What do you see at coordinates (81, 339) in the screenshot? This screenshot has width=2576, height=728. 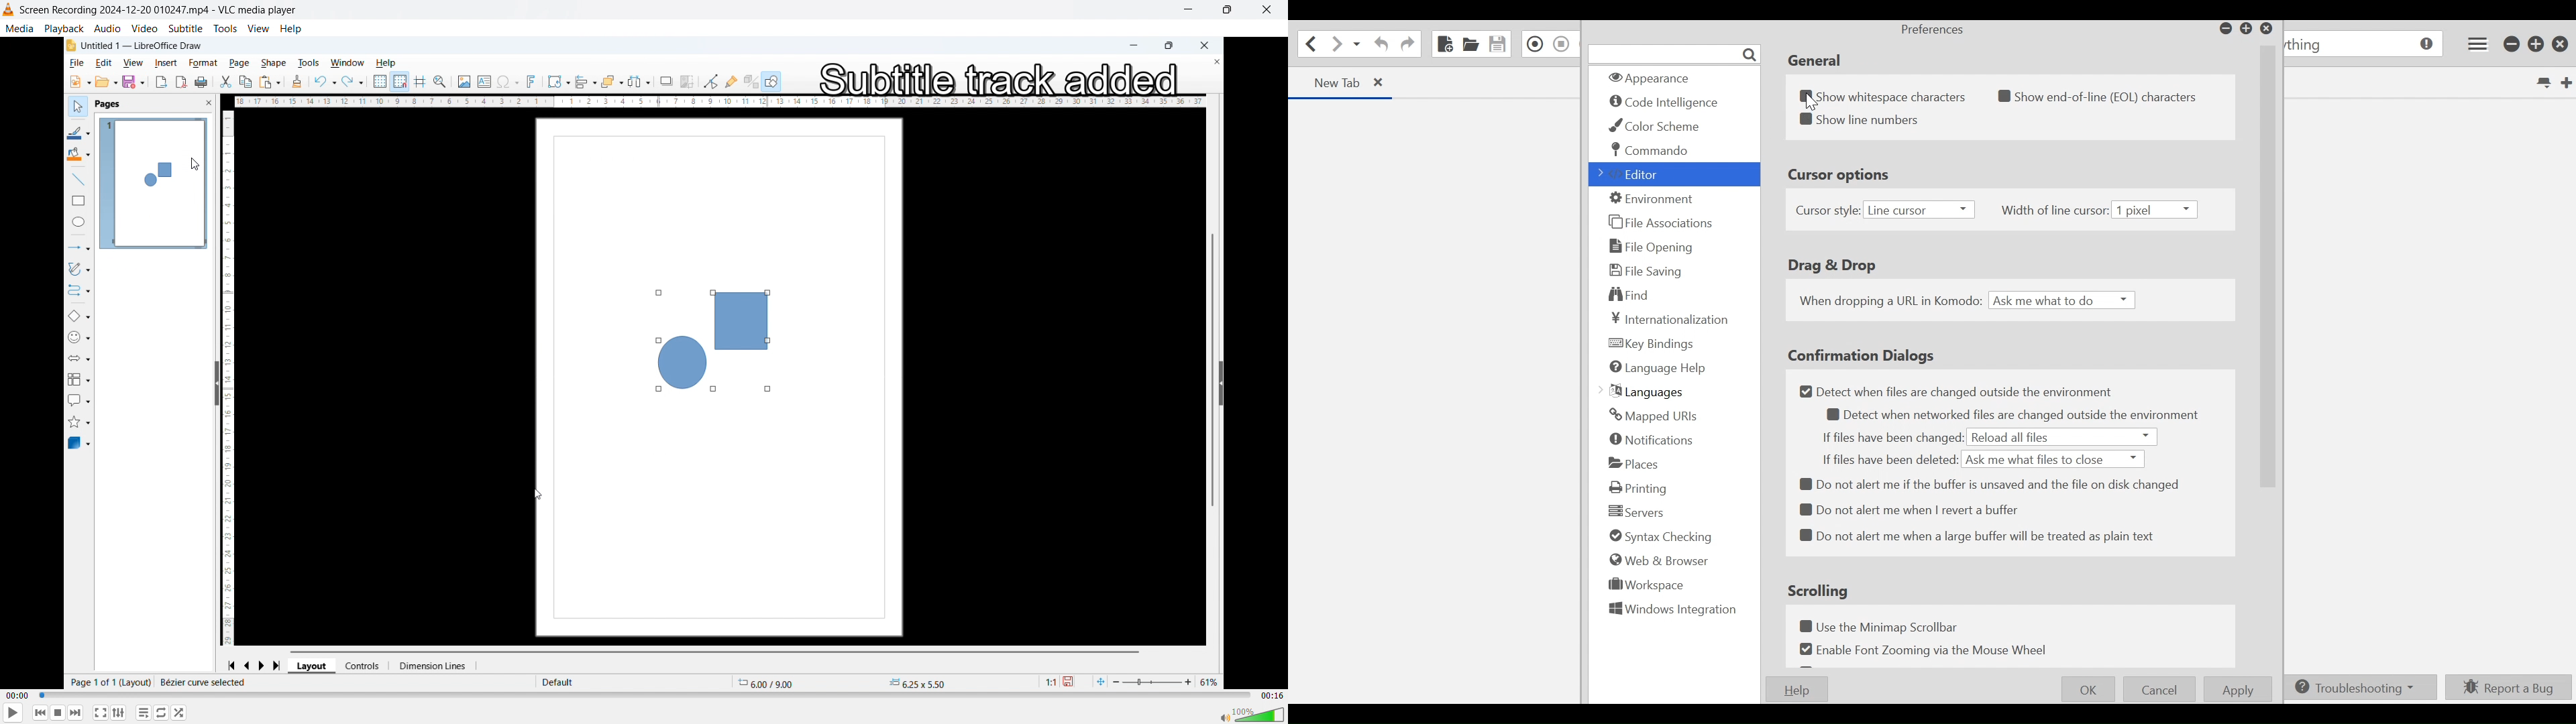 I see `symbol shapes` at bounding box center [81, 339].